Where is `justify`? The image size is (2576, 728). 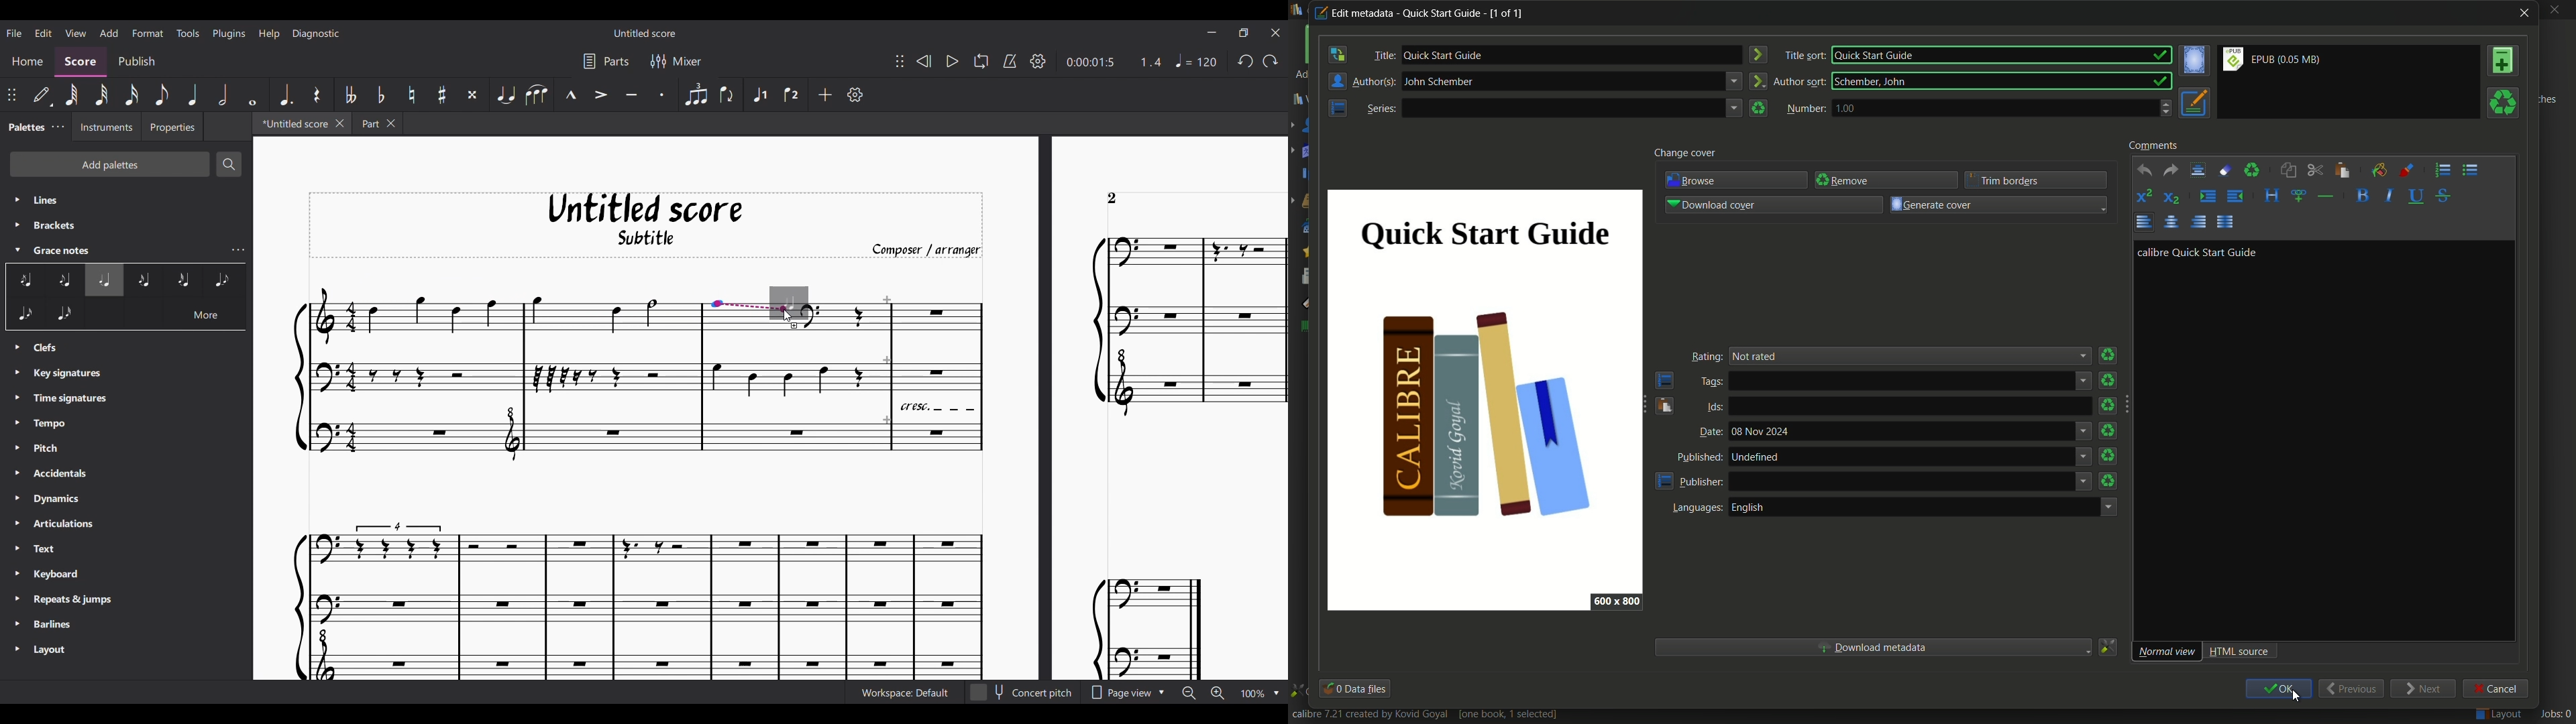 justify is located at coordinates (2227, 221).